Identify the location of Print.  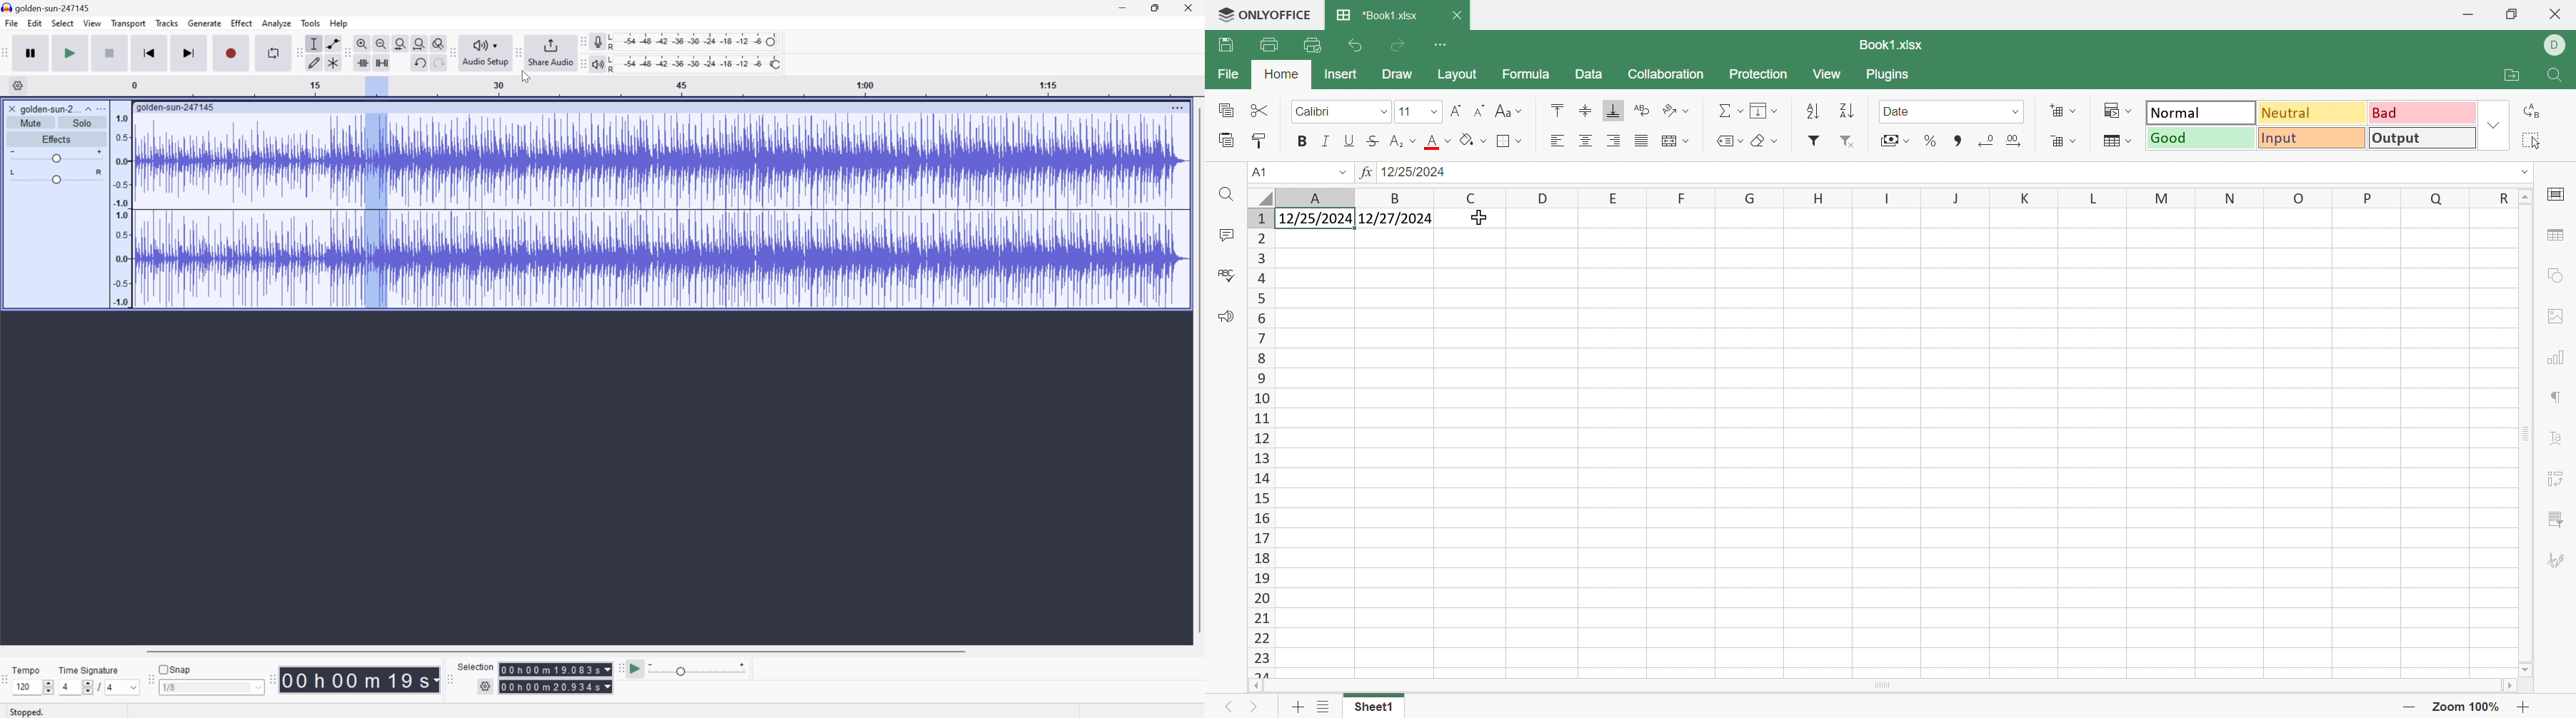
(1225, 45).